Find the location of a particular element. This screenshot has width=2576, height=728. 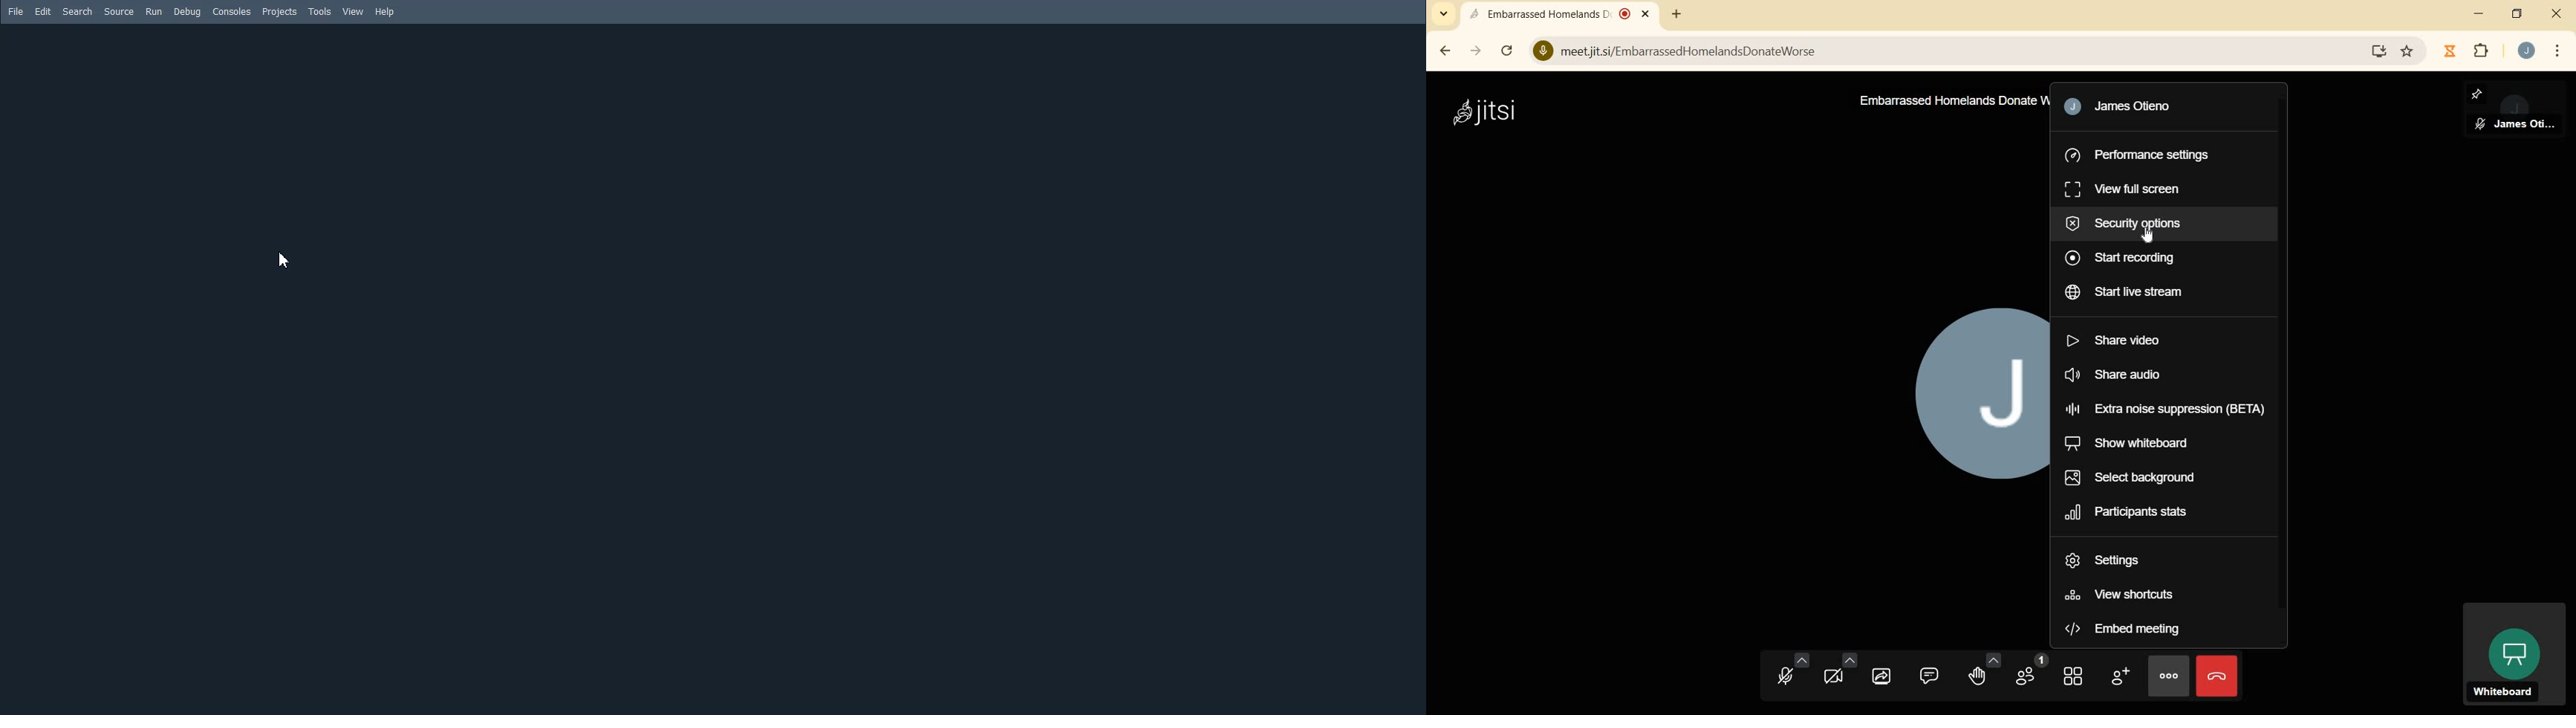

SECURITY OPTIONS is located at coordinates (2133, 224).